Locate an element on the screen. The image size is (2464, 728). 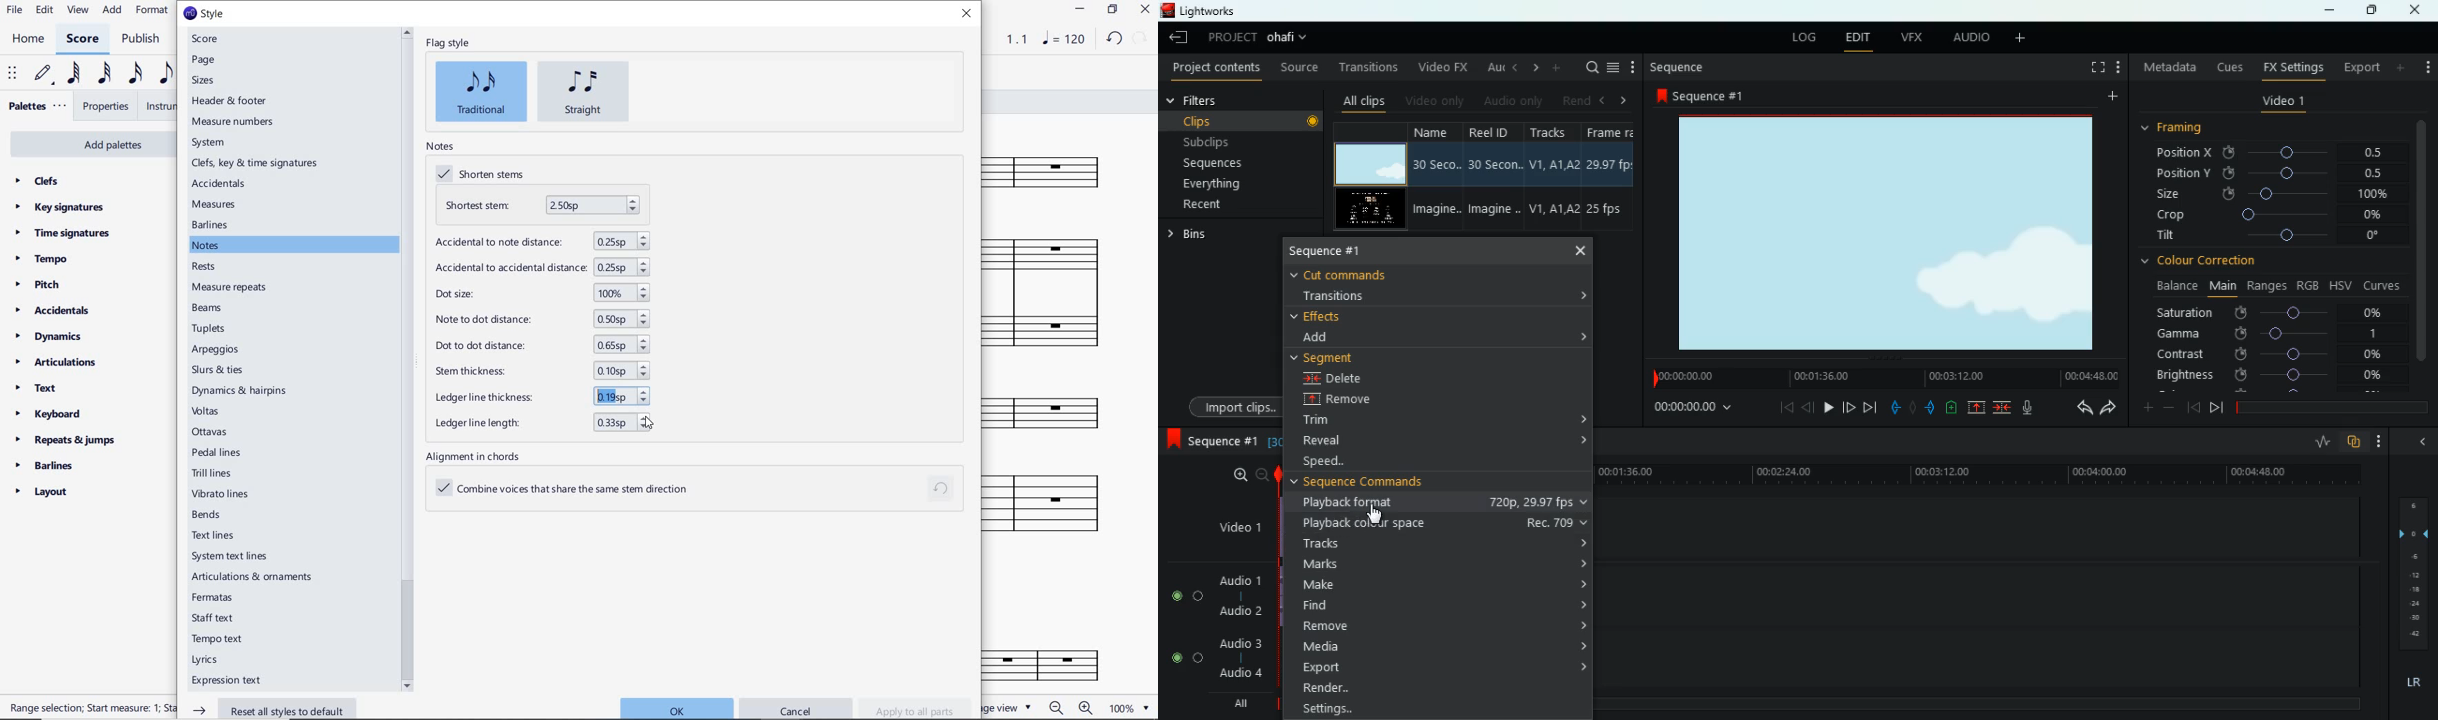
log is located at coordinates (1800, 40).